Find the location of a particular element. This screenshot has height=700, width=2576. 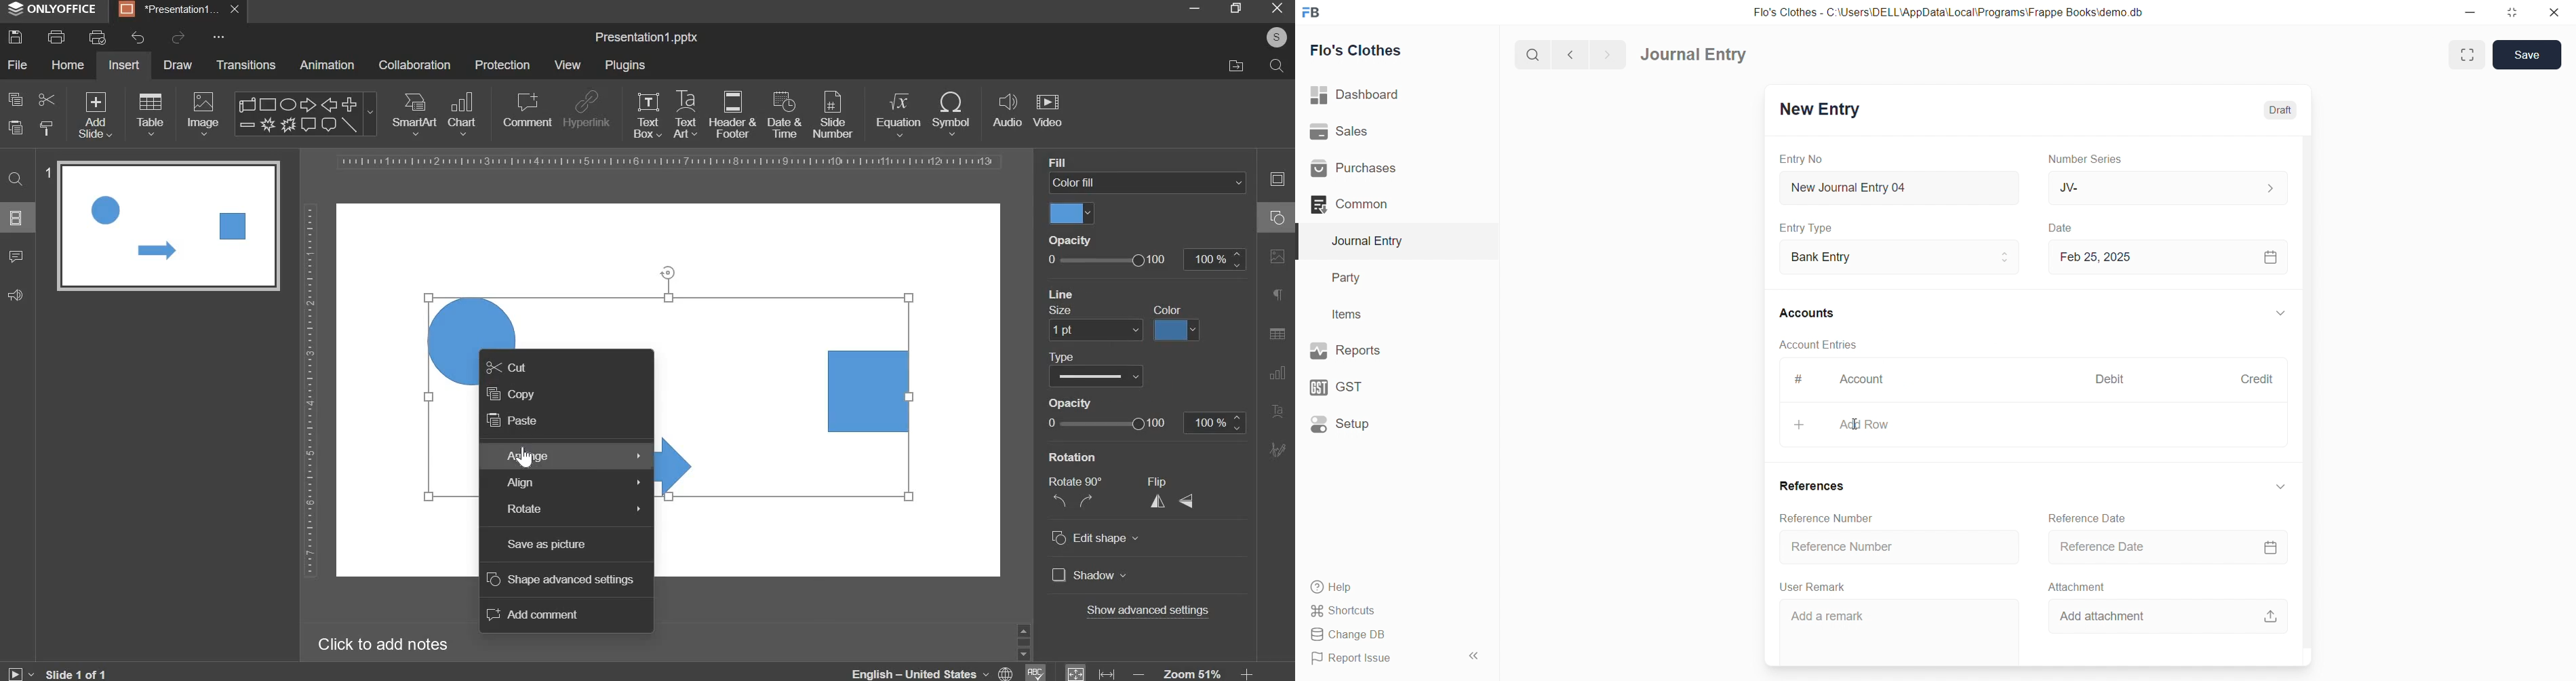

Accounts is located at coordinates (1816, 312).